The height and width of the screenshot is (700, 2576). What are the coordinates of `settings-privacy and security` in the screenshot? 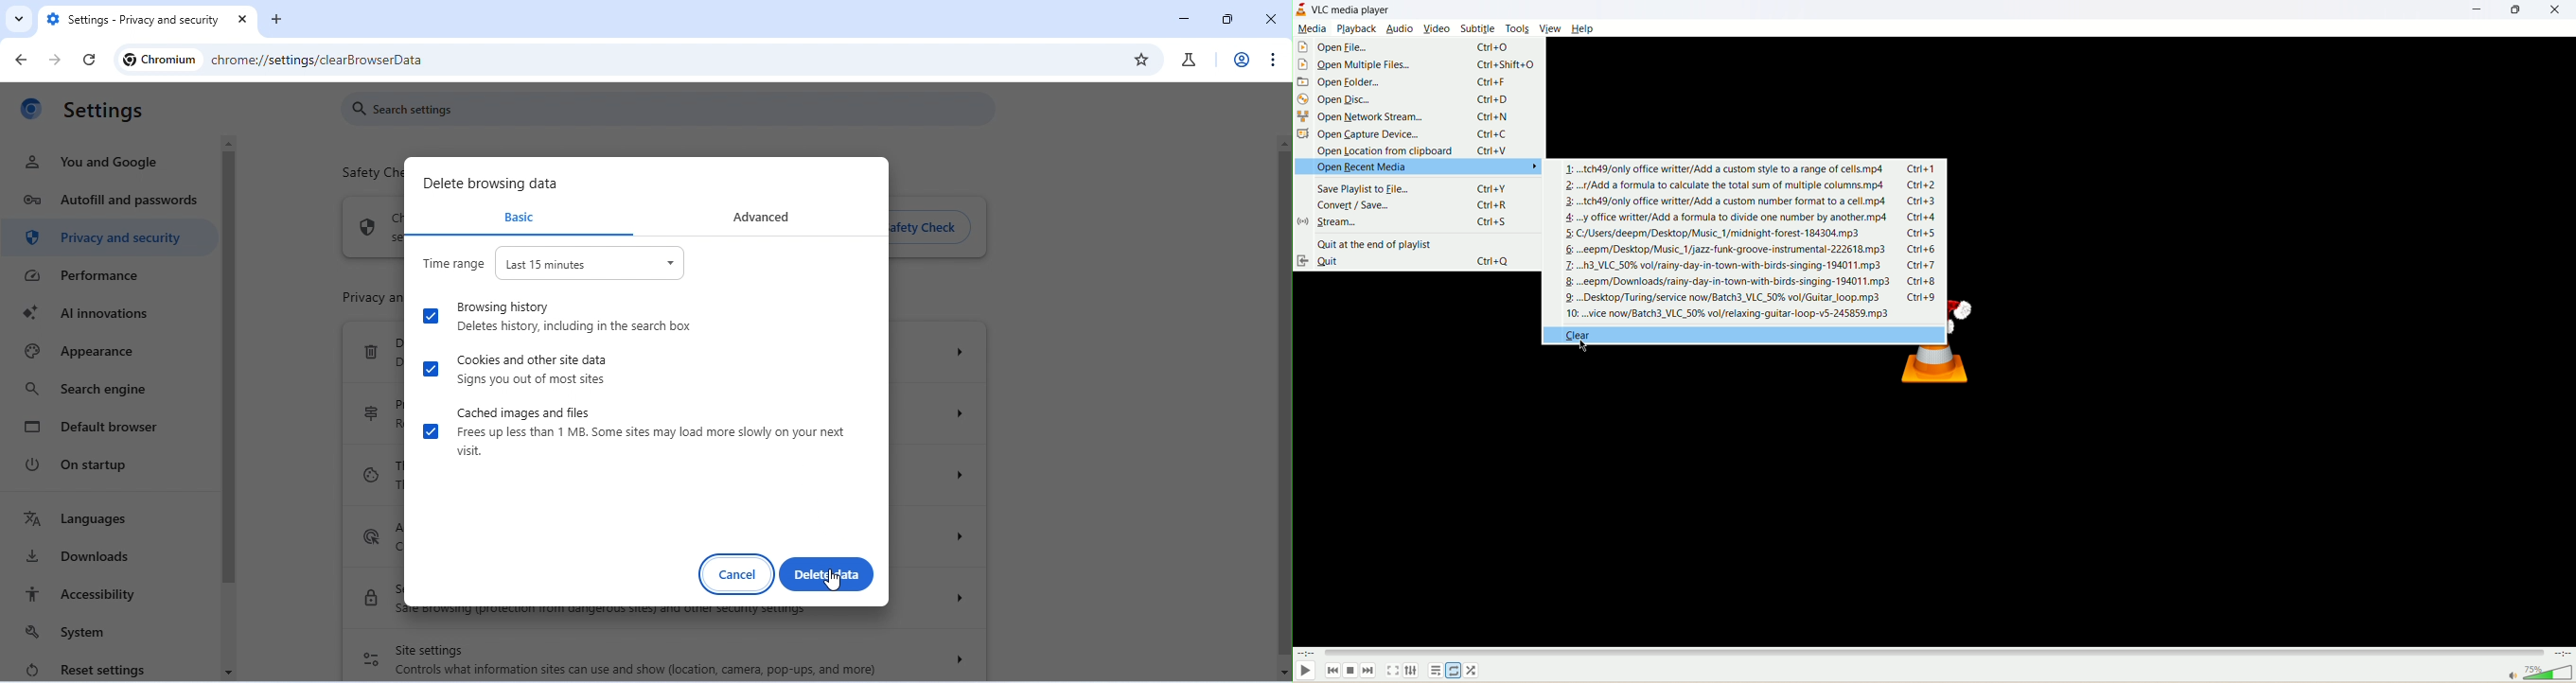 It's located at (134, 21).